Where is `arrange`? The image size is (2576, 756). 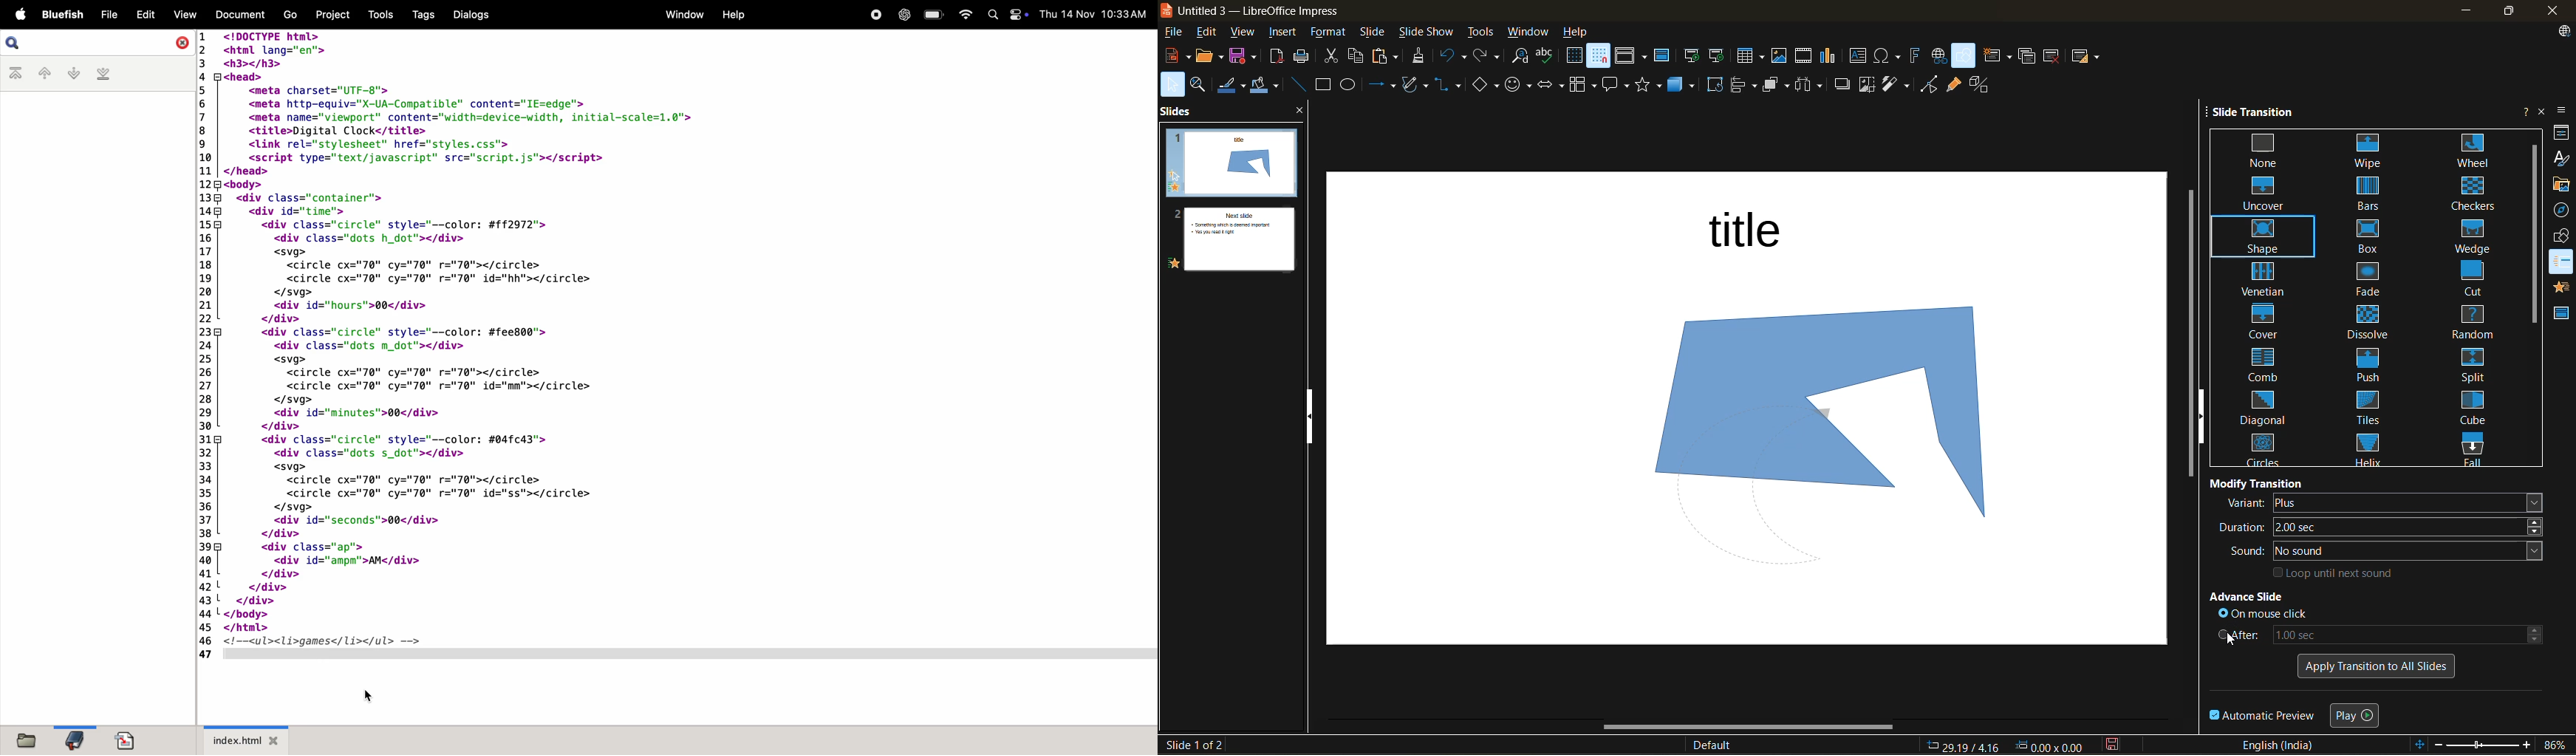
arrange is located at coordinates (1777, 86).